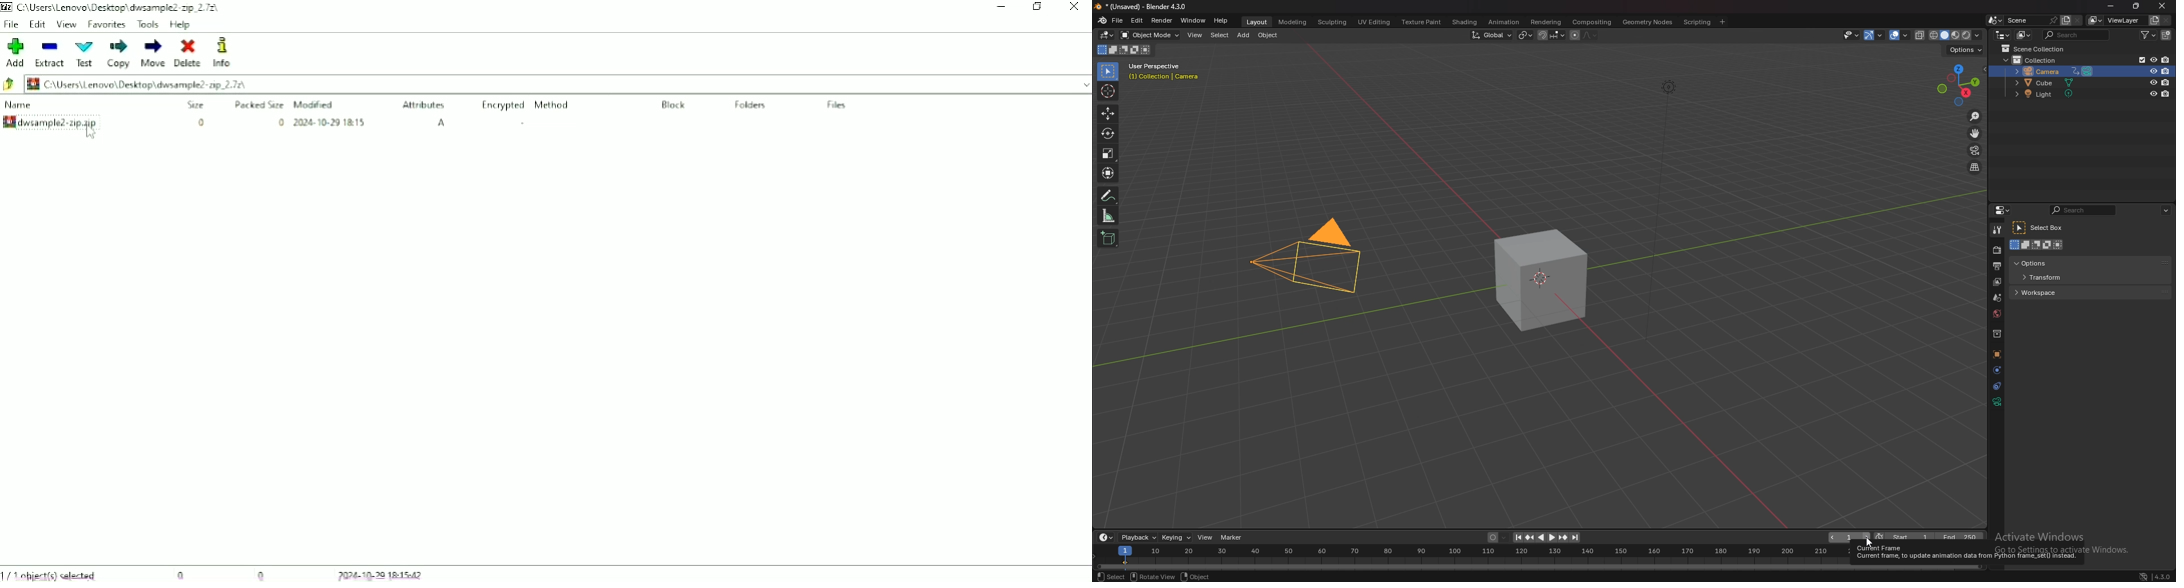 This screenshot has height=588, width=2184. I want to click on Move, so click(152, 53).